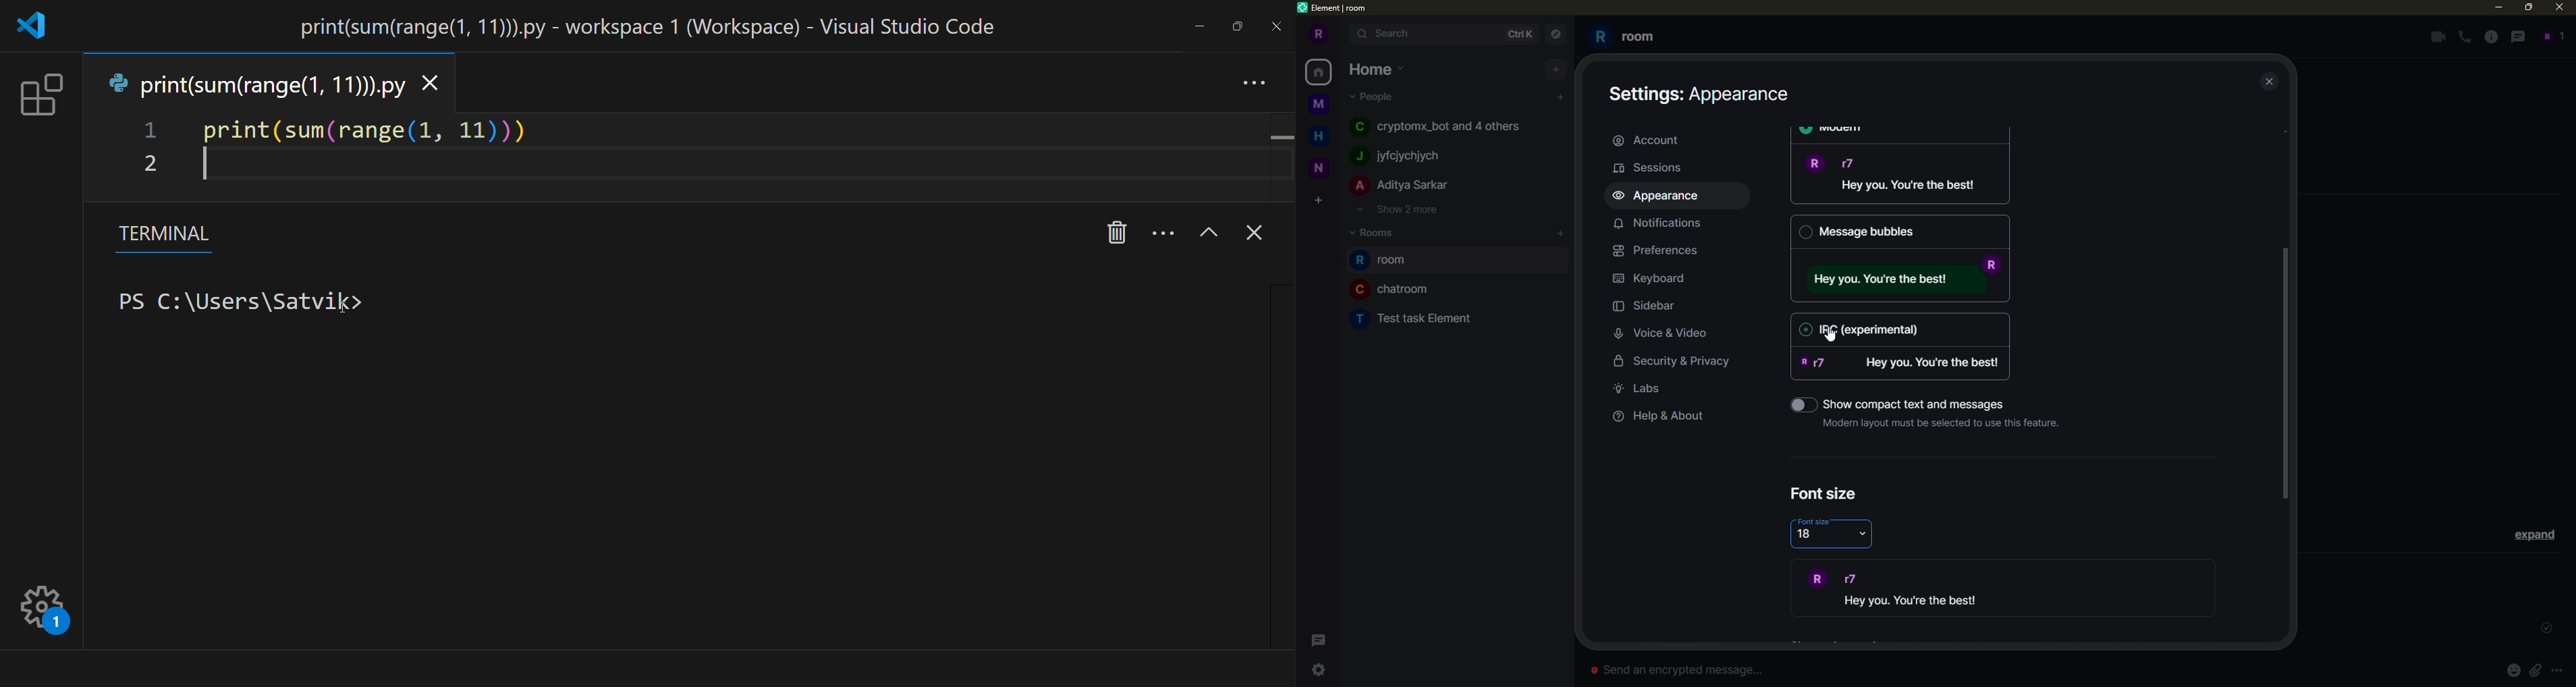  Describe the element at coordinates (1941, 424) in the screenshot. I see `Modern layout must be selected to use this feature.` at that location.